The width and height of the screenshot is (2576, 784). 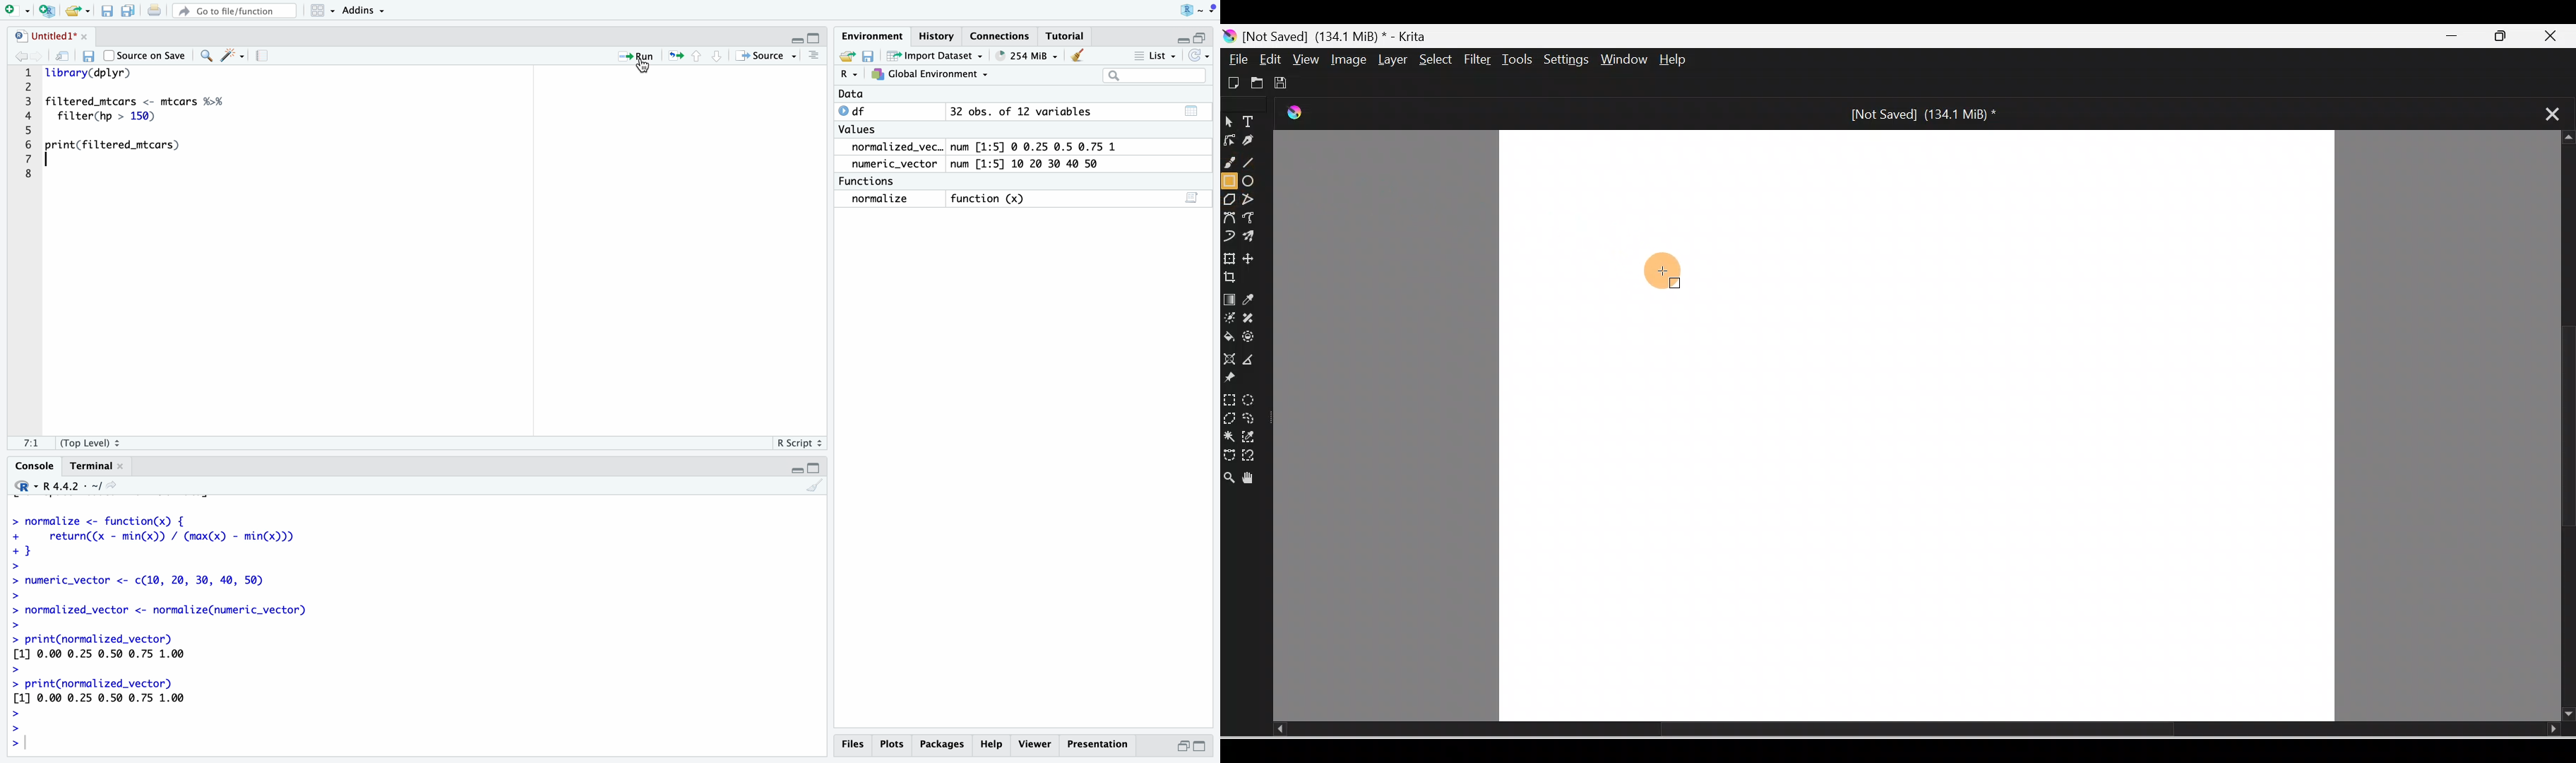 What do you see at coordinates (1181, 40) in the screenshot?
I see `minimize` at bounding box center [1181, 40].